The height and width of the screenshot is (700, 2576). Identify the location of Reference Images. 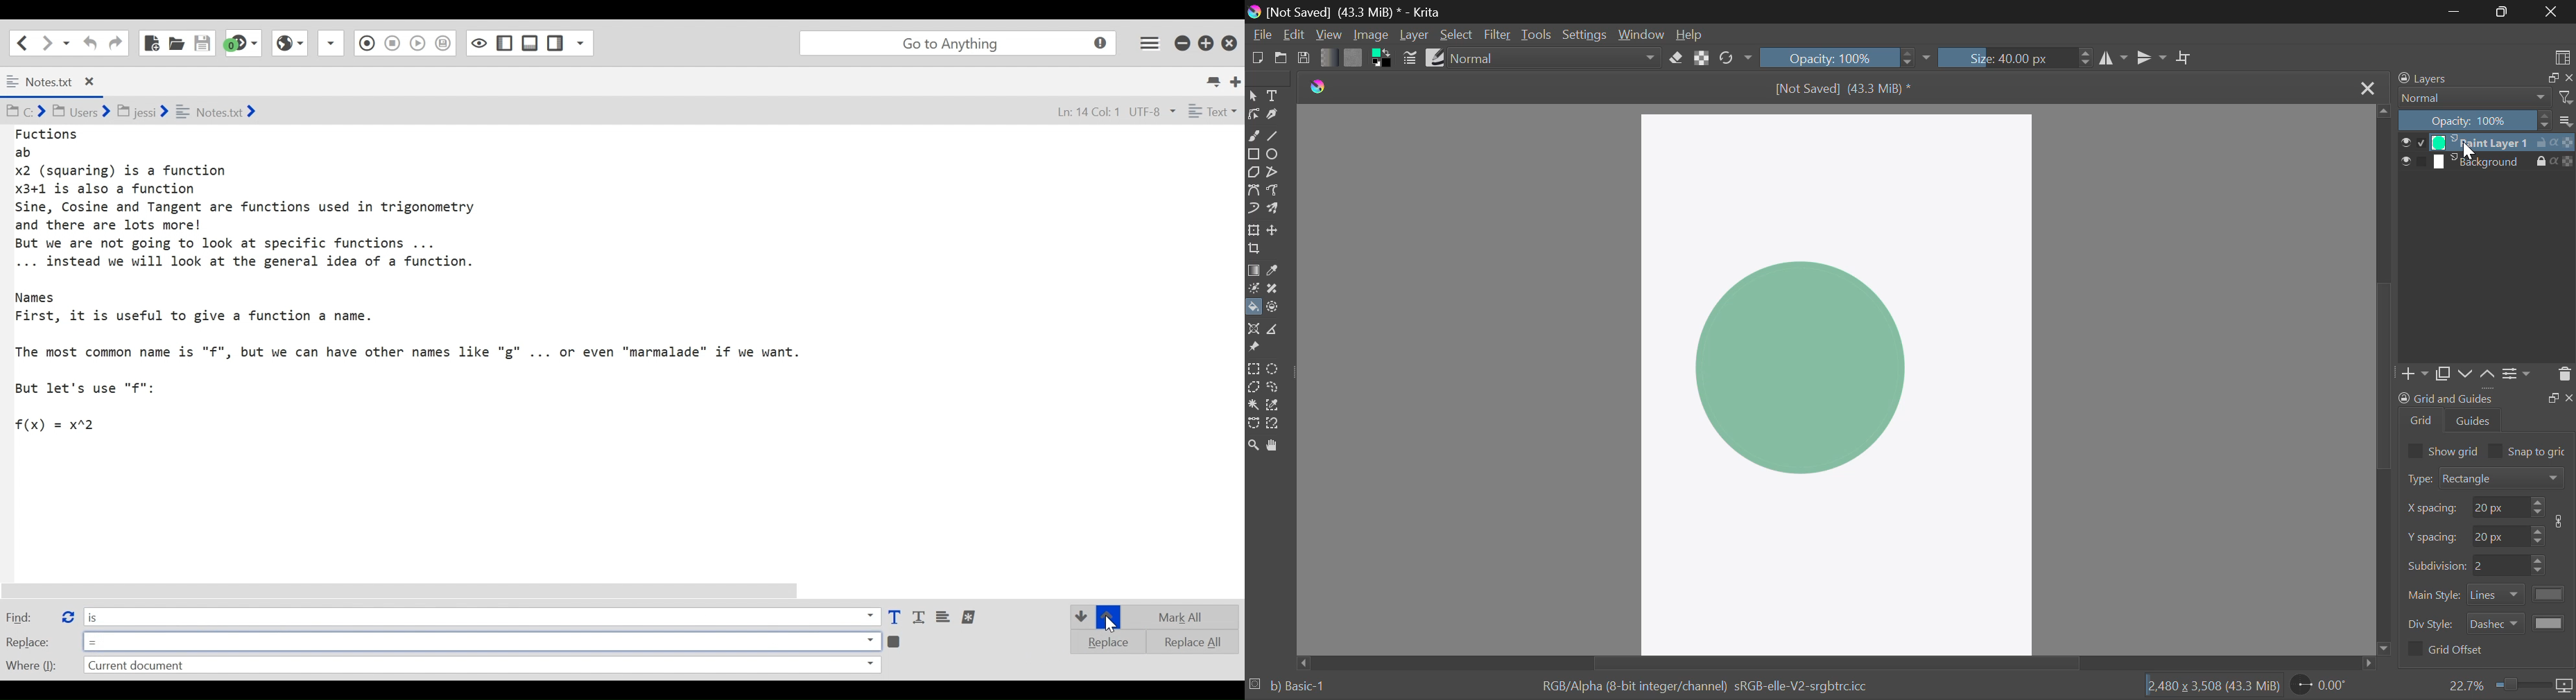
(1253, 347).